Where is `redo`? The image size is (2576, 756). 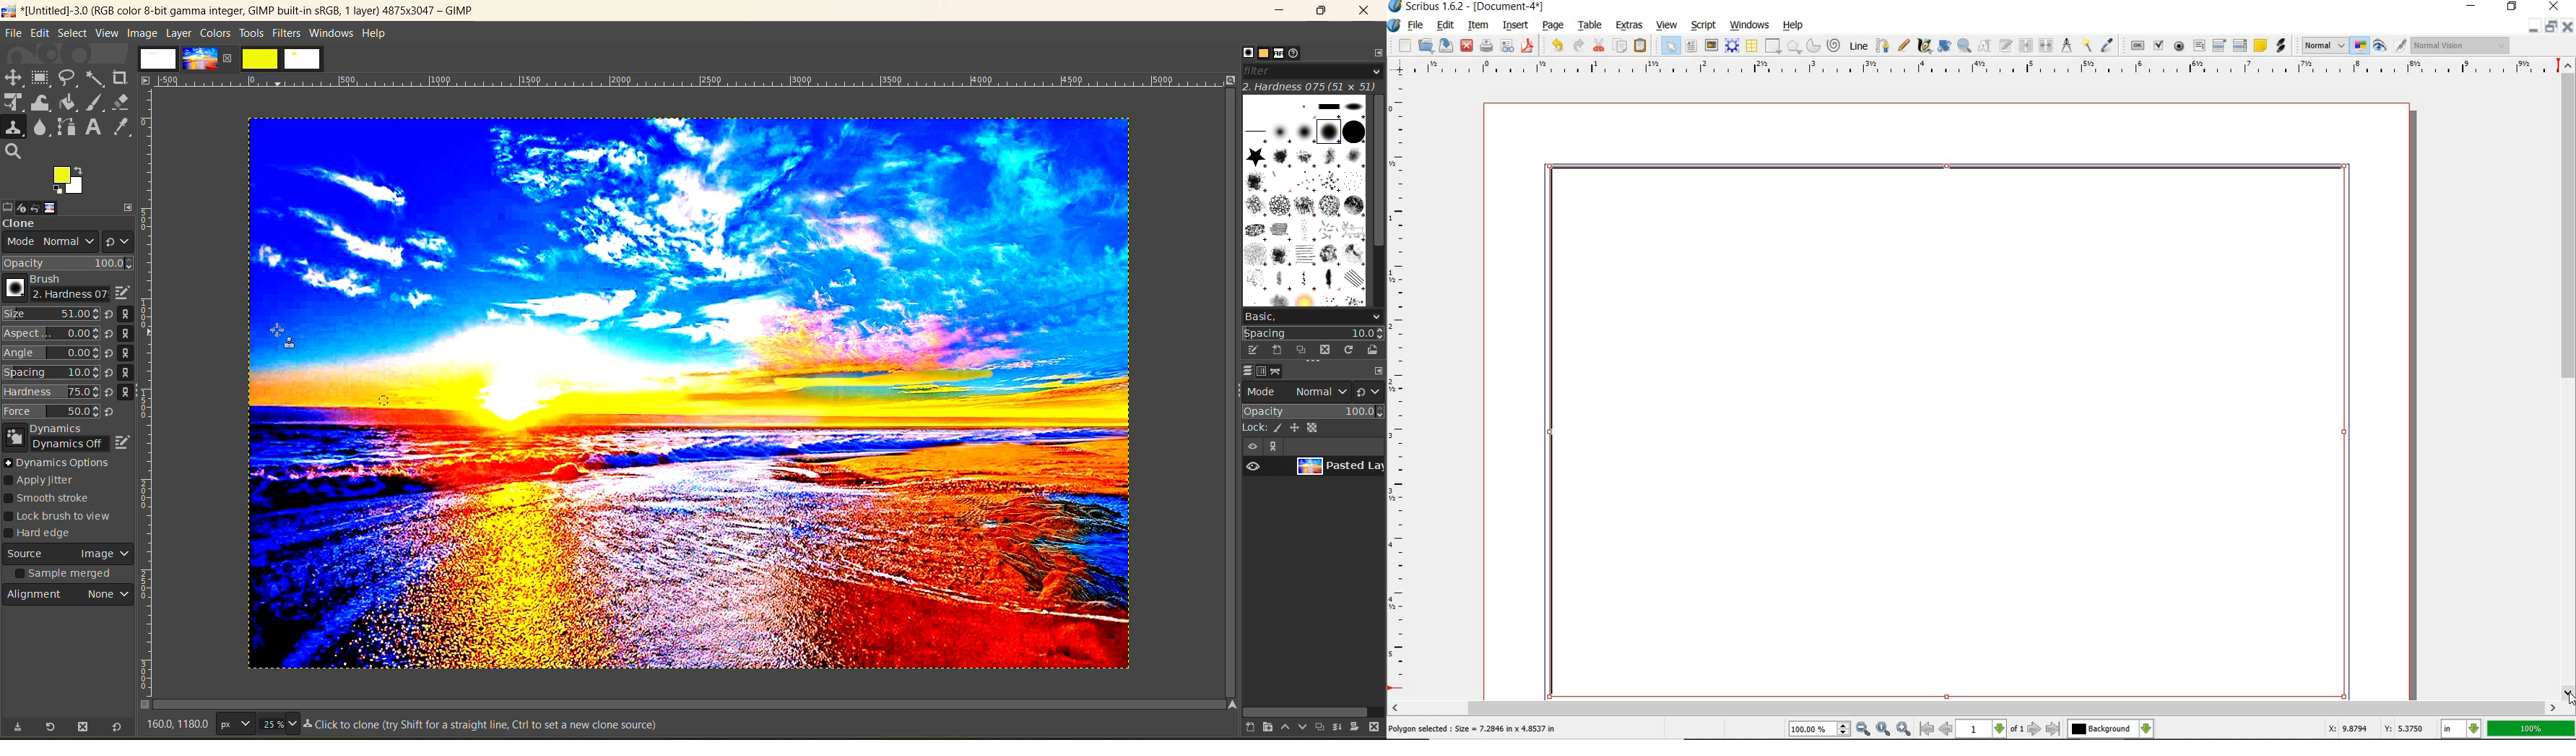 redo is located at coordinates (1580, 45).